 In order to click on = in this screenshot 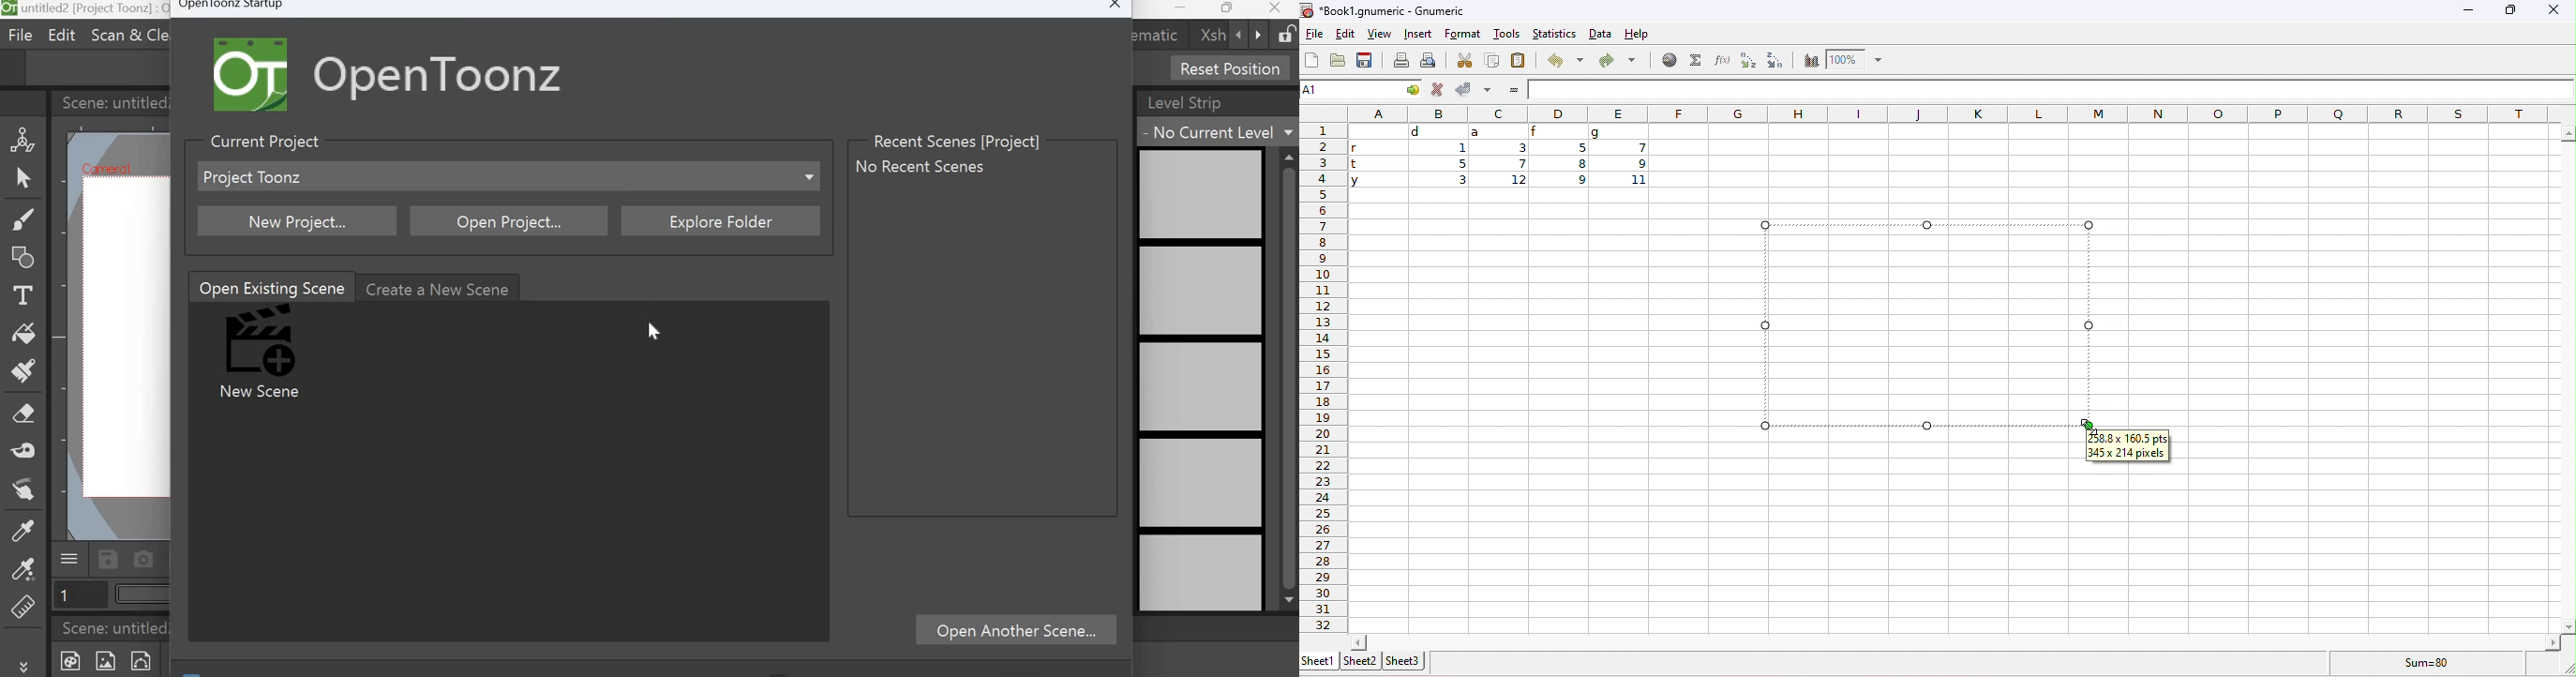, I will do `click(1516, 90)`.